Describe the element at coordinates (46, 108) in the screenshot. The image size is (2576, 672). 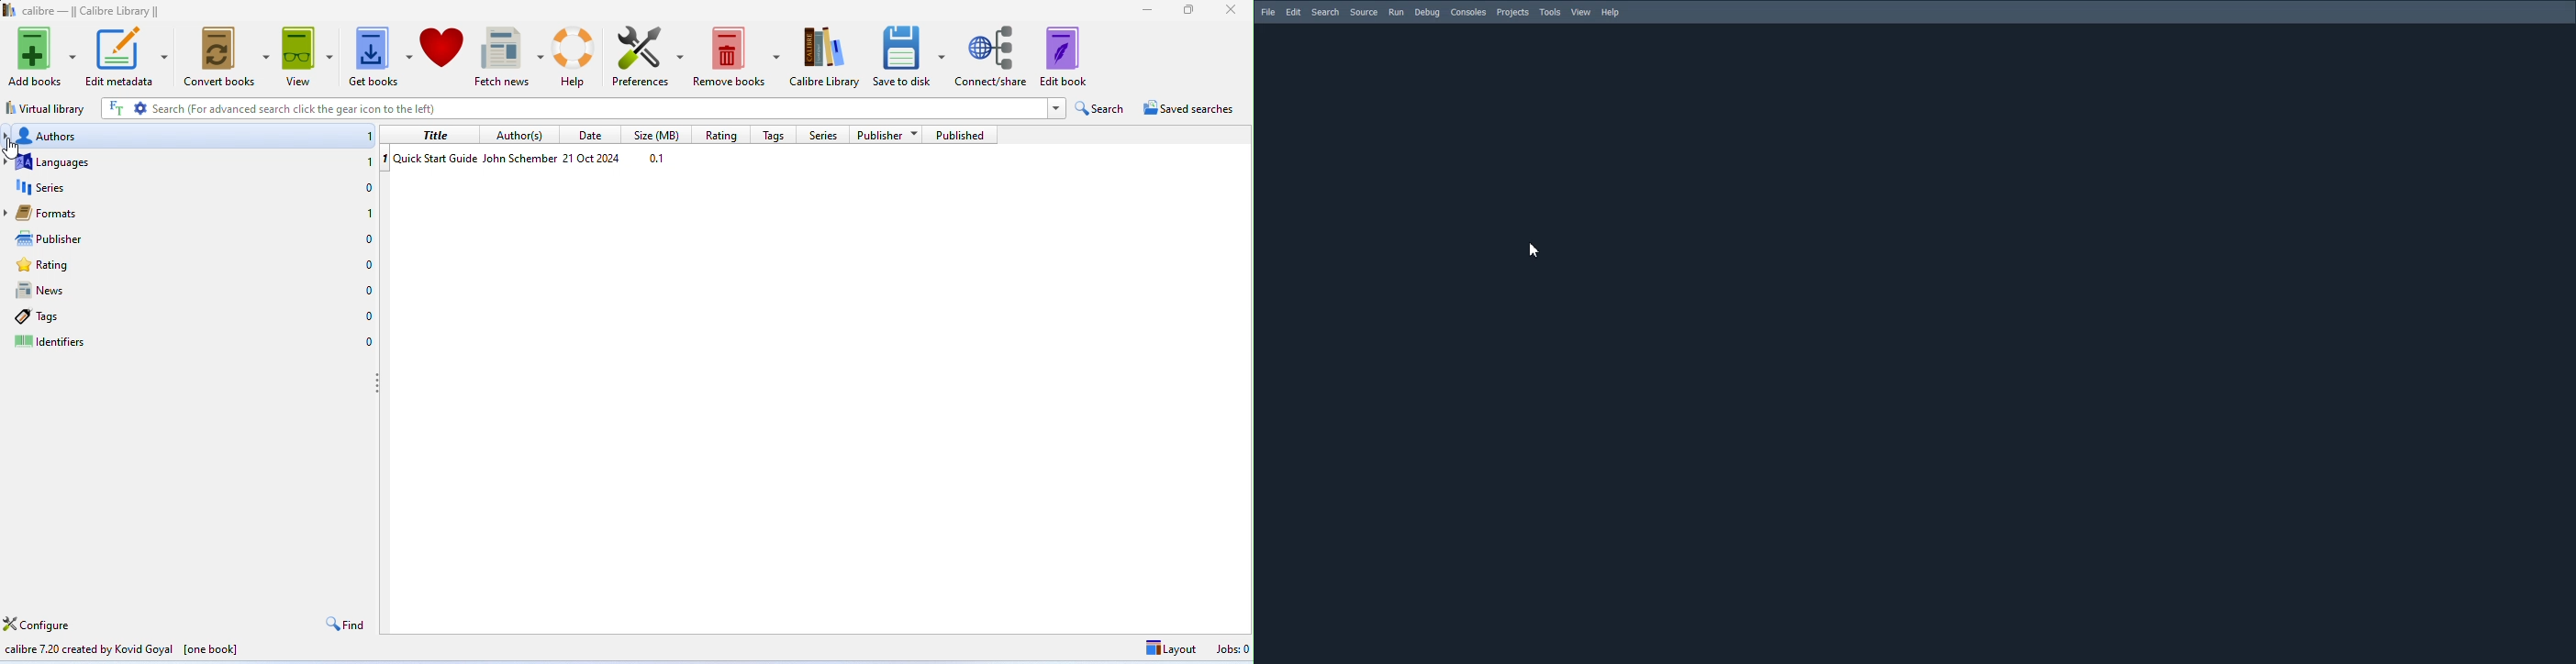
I see `virtual library` at that location.